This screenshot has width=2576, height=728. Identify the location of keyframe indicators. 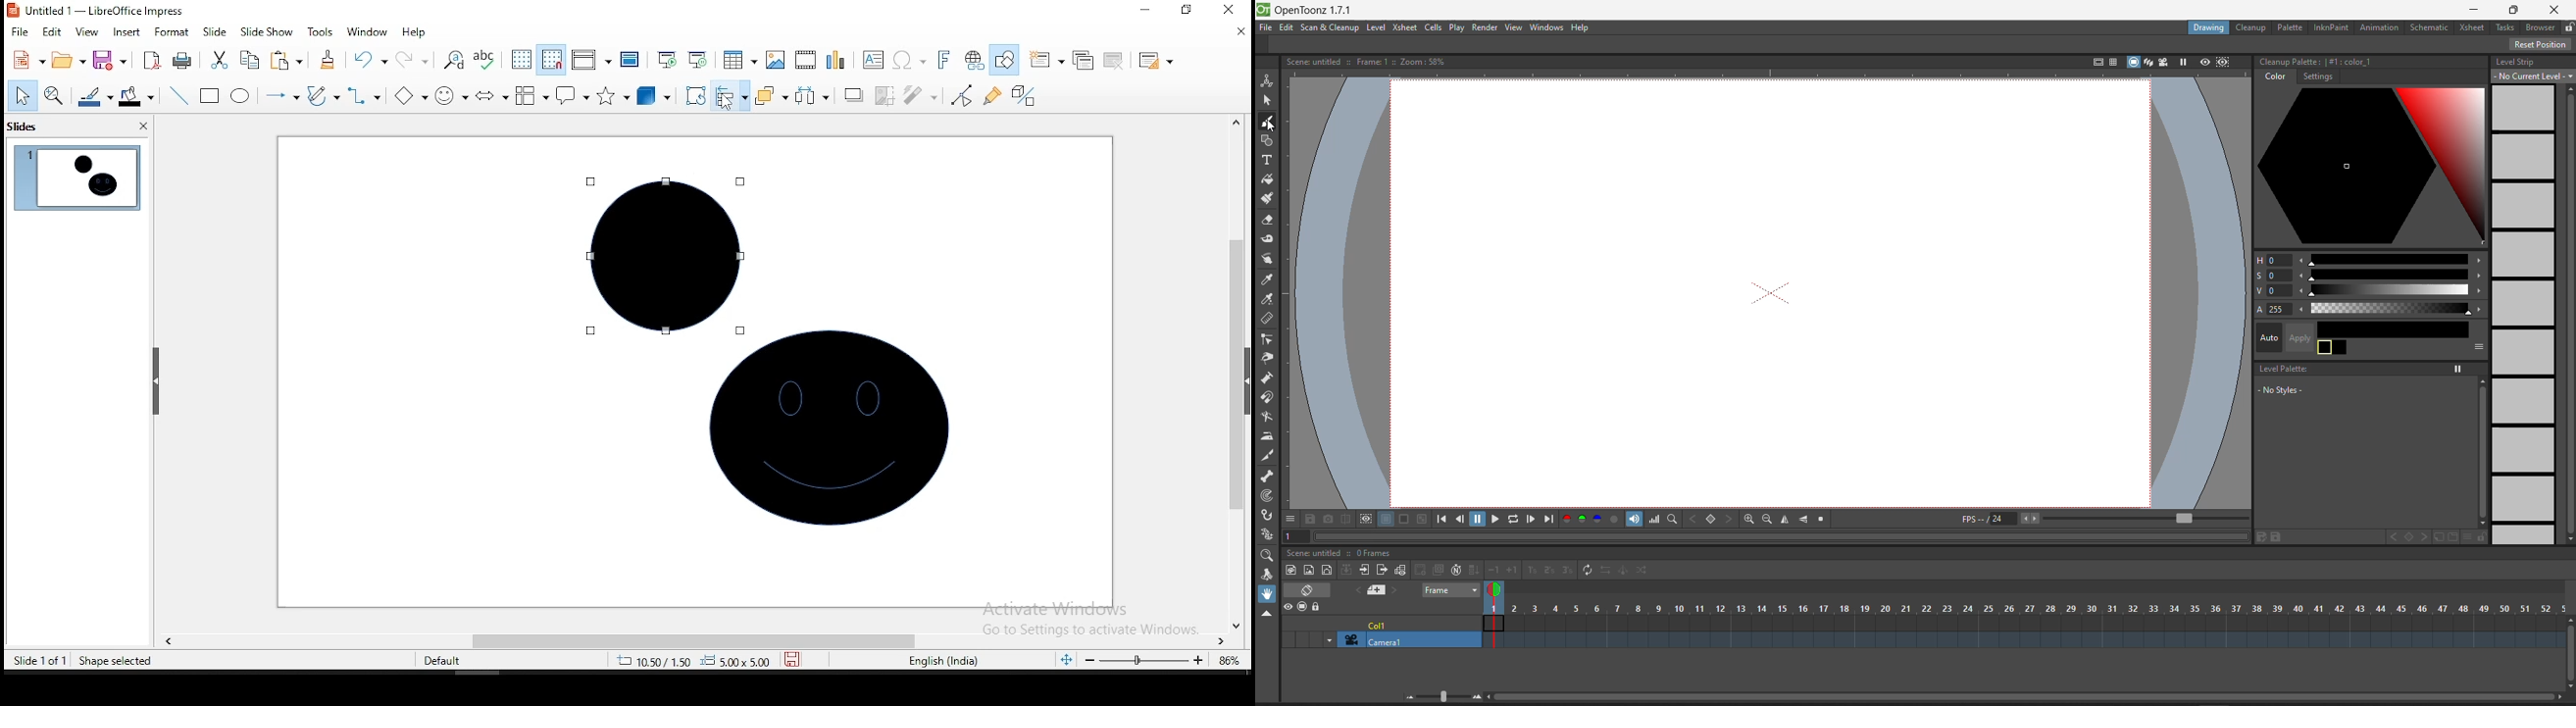
(2033, 622).